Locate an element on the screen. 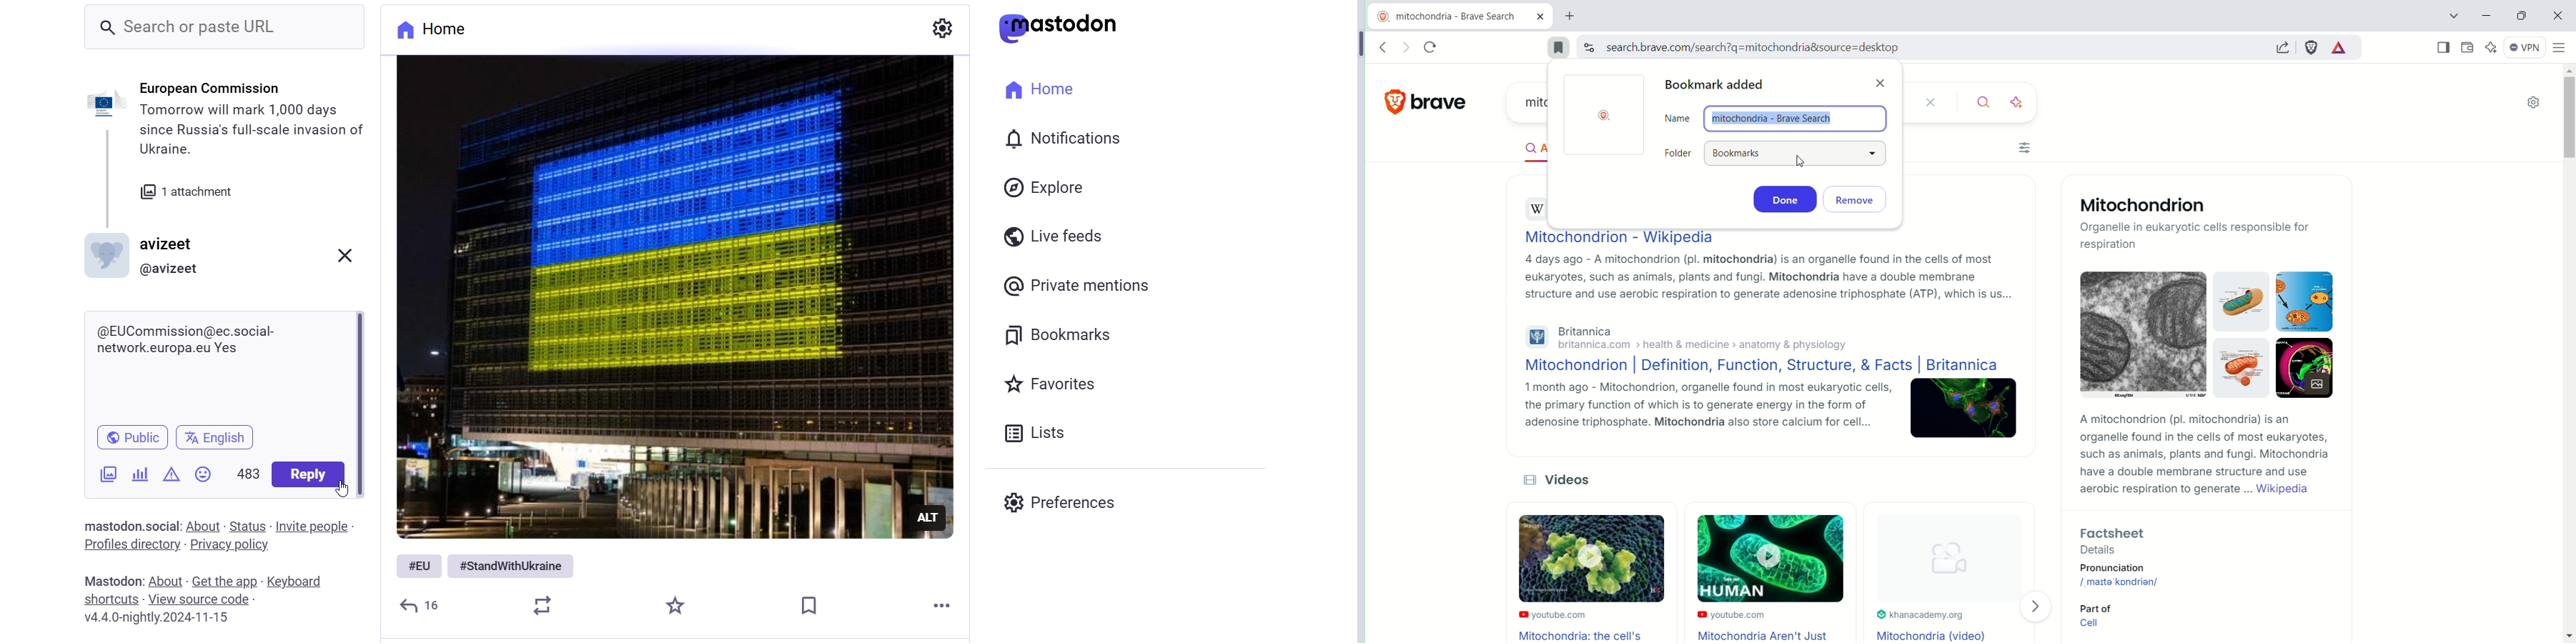 Image resolution: width=2576 pixels, height=644 pixels. Reply Bar is located at coordinates (224, 364).